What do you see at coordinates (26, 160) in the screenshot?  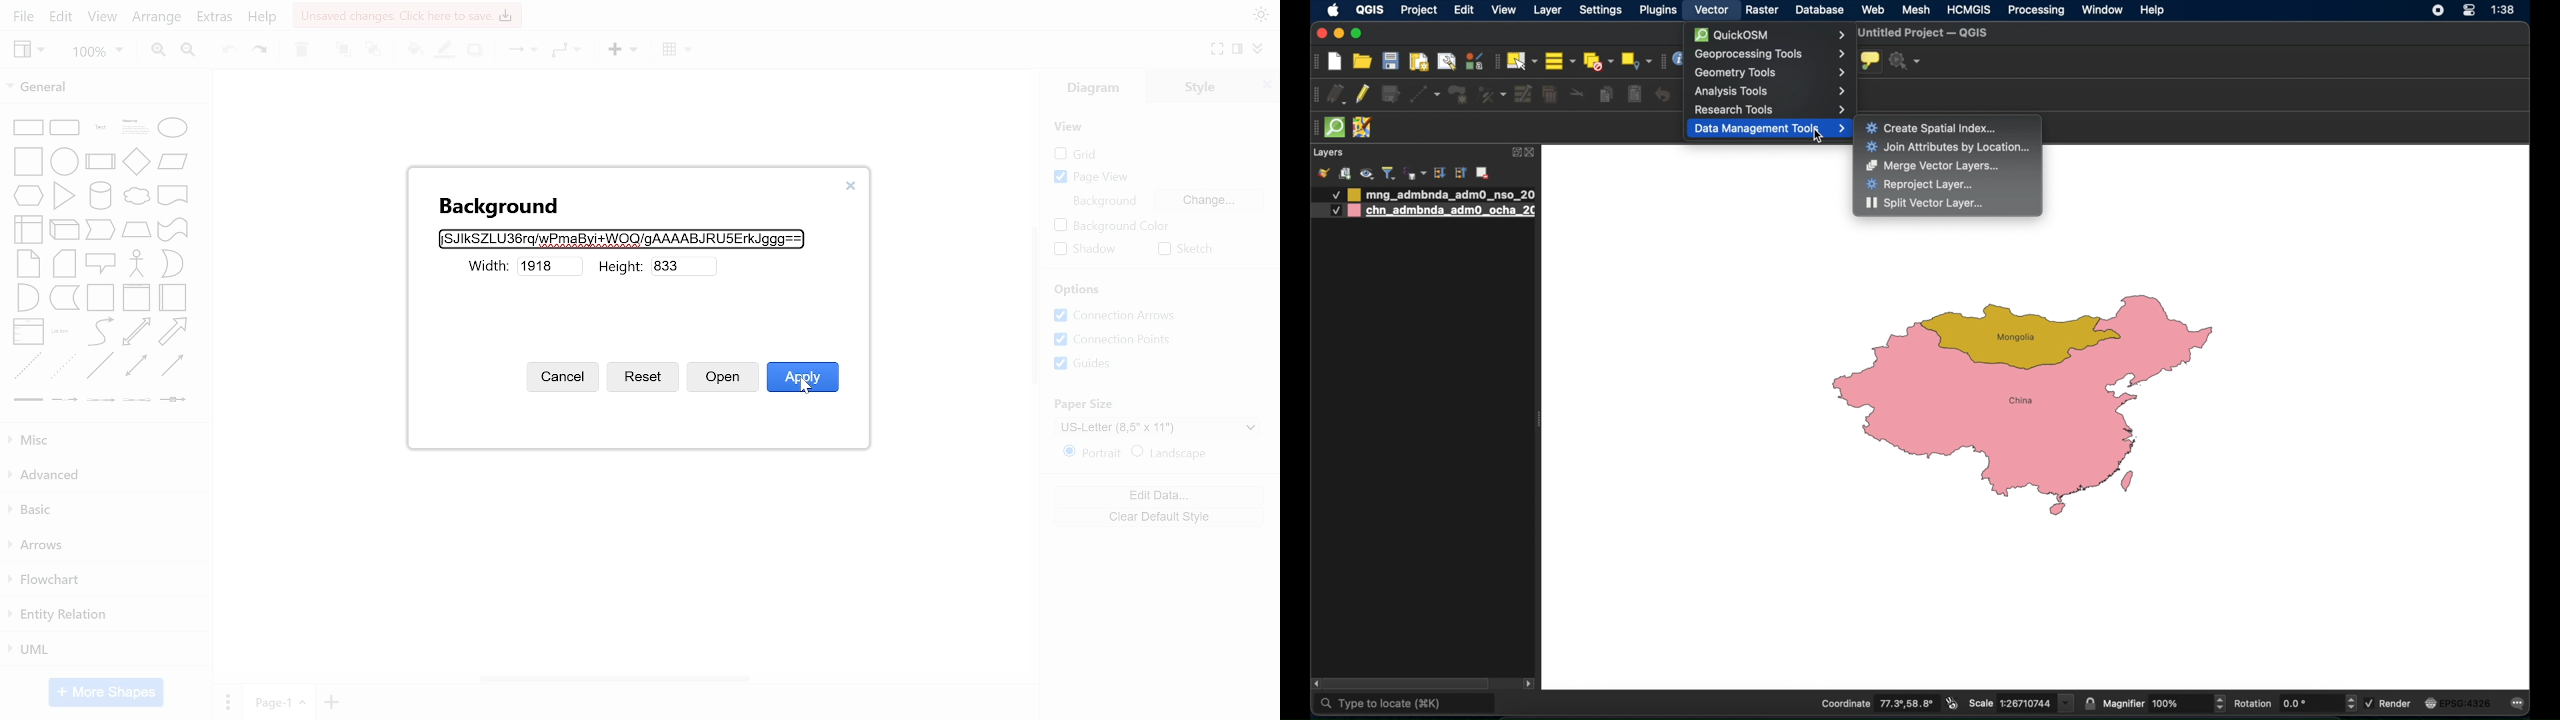 I see `general shapes` at bounding box center [26, 160].